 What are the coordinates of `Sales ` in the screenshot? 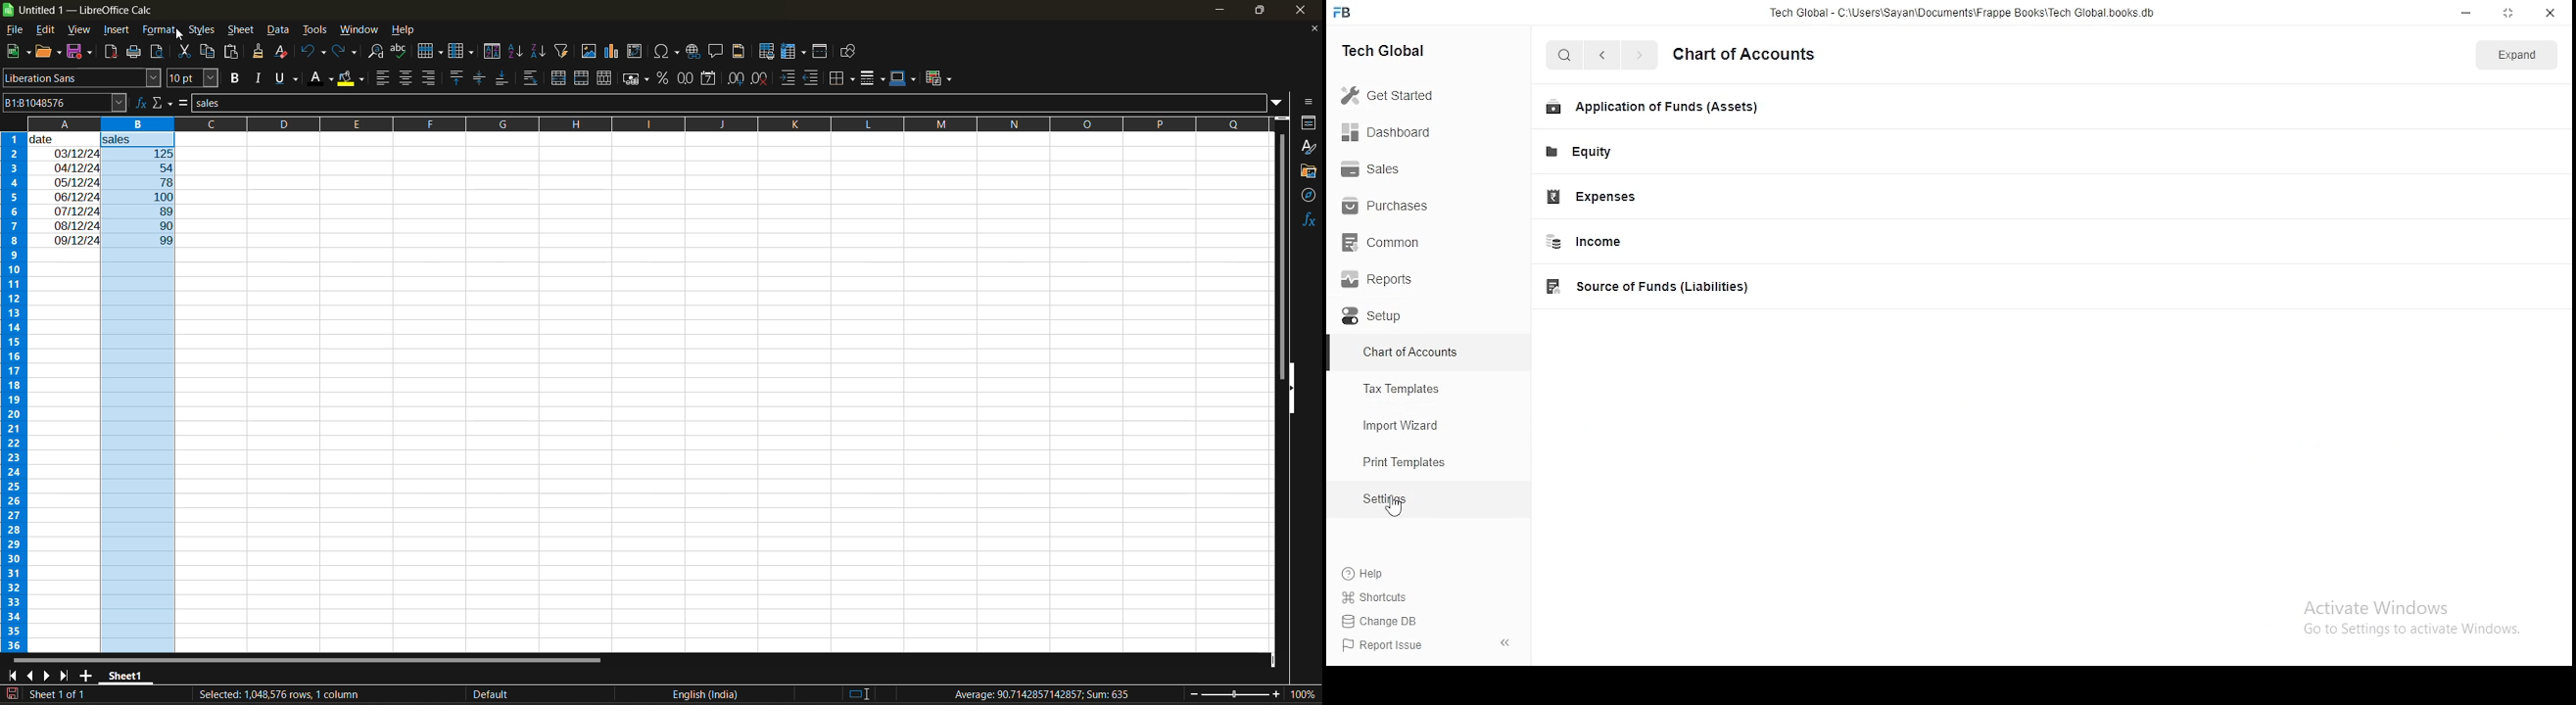 It's located at (1401, 171).